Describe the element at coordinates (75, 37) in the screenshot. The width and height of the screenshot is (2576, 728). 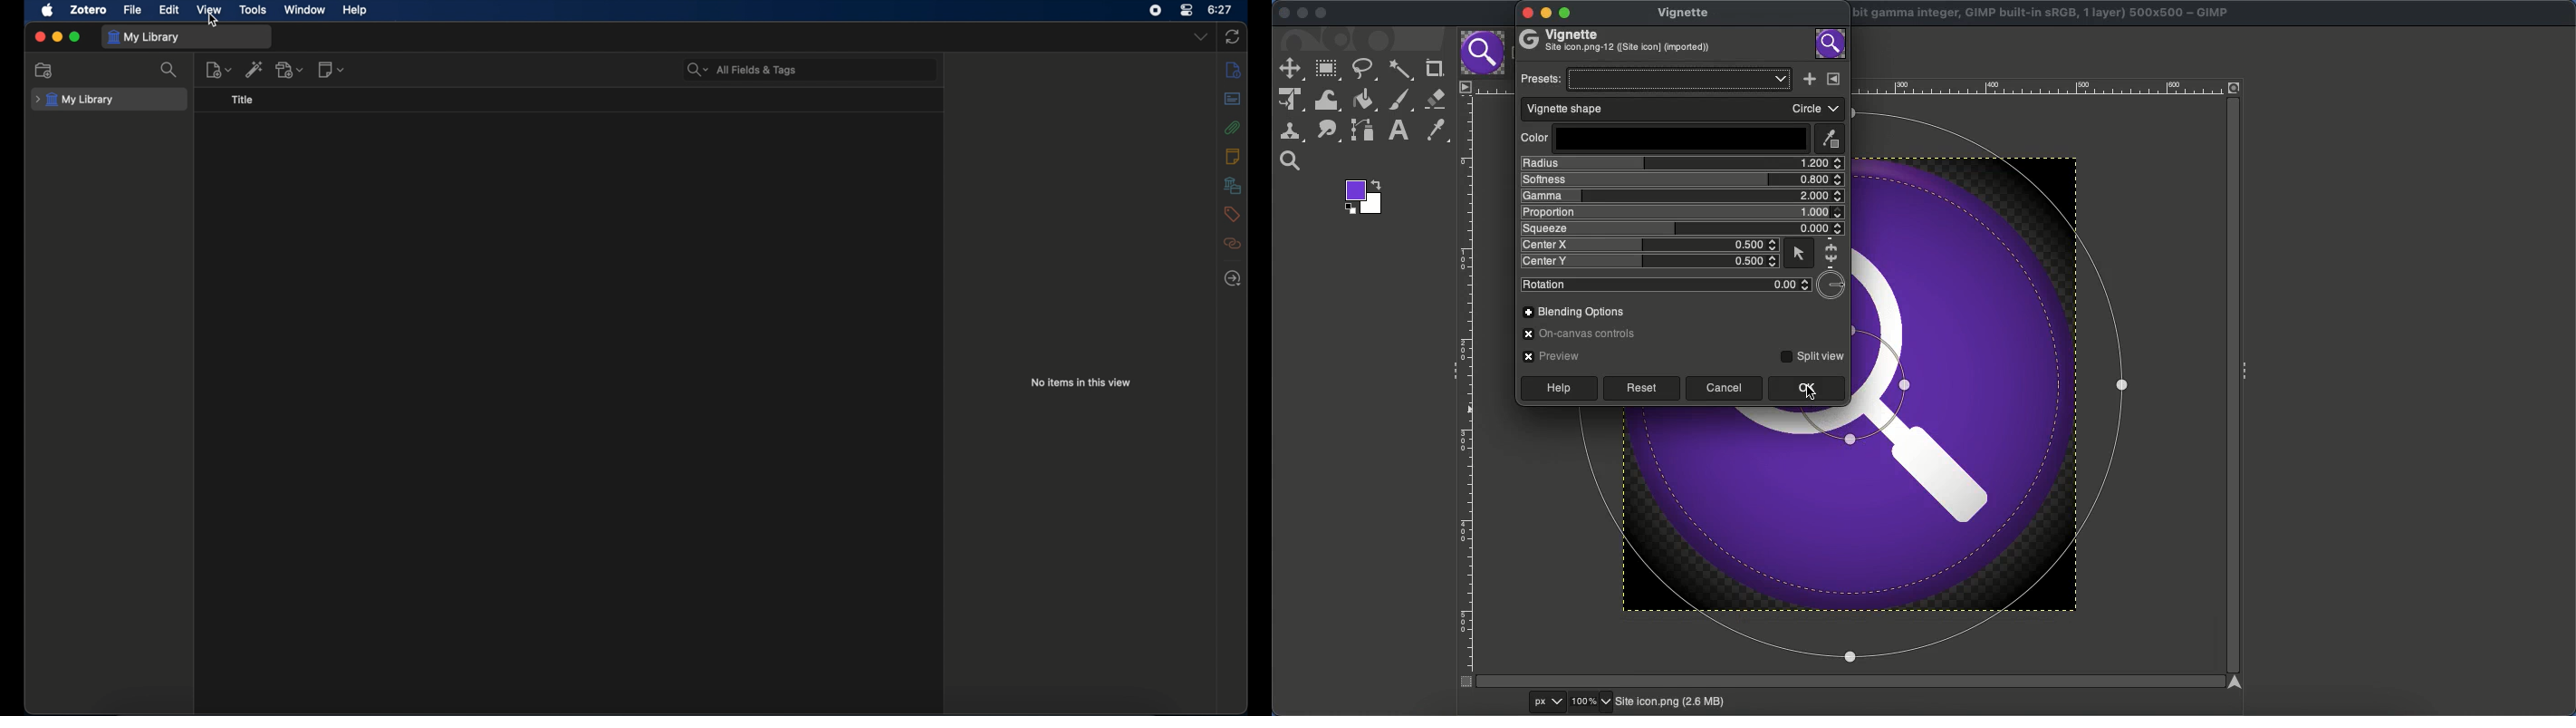
I see `maximize` at that location.